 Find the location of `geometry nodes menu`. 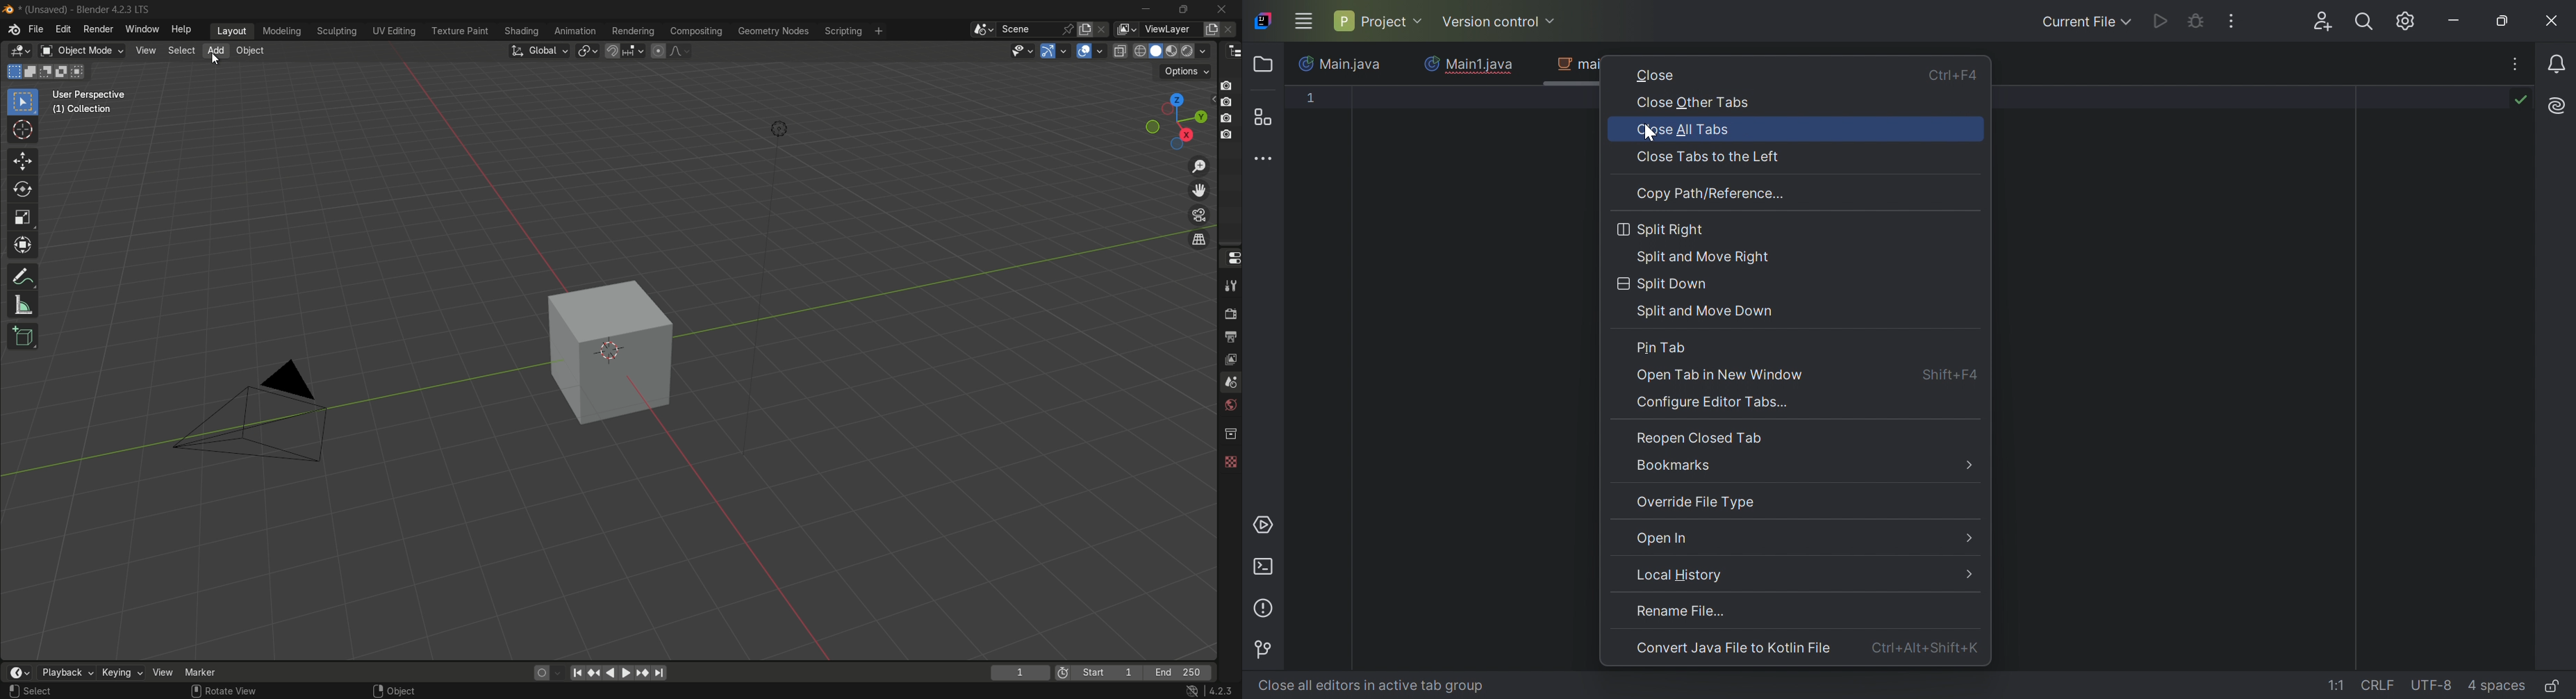

geometry nodes menu is located at coordinates (774, 32).